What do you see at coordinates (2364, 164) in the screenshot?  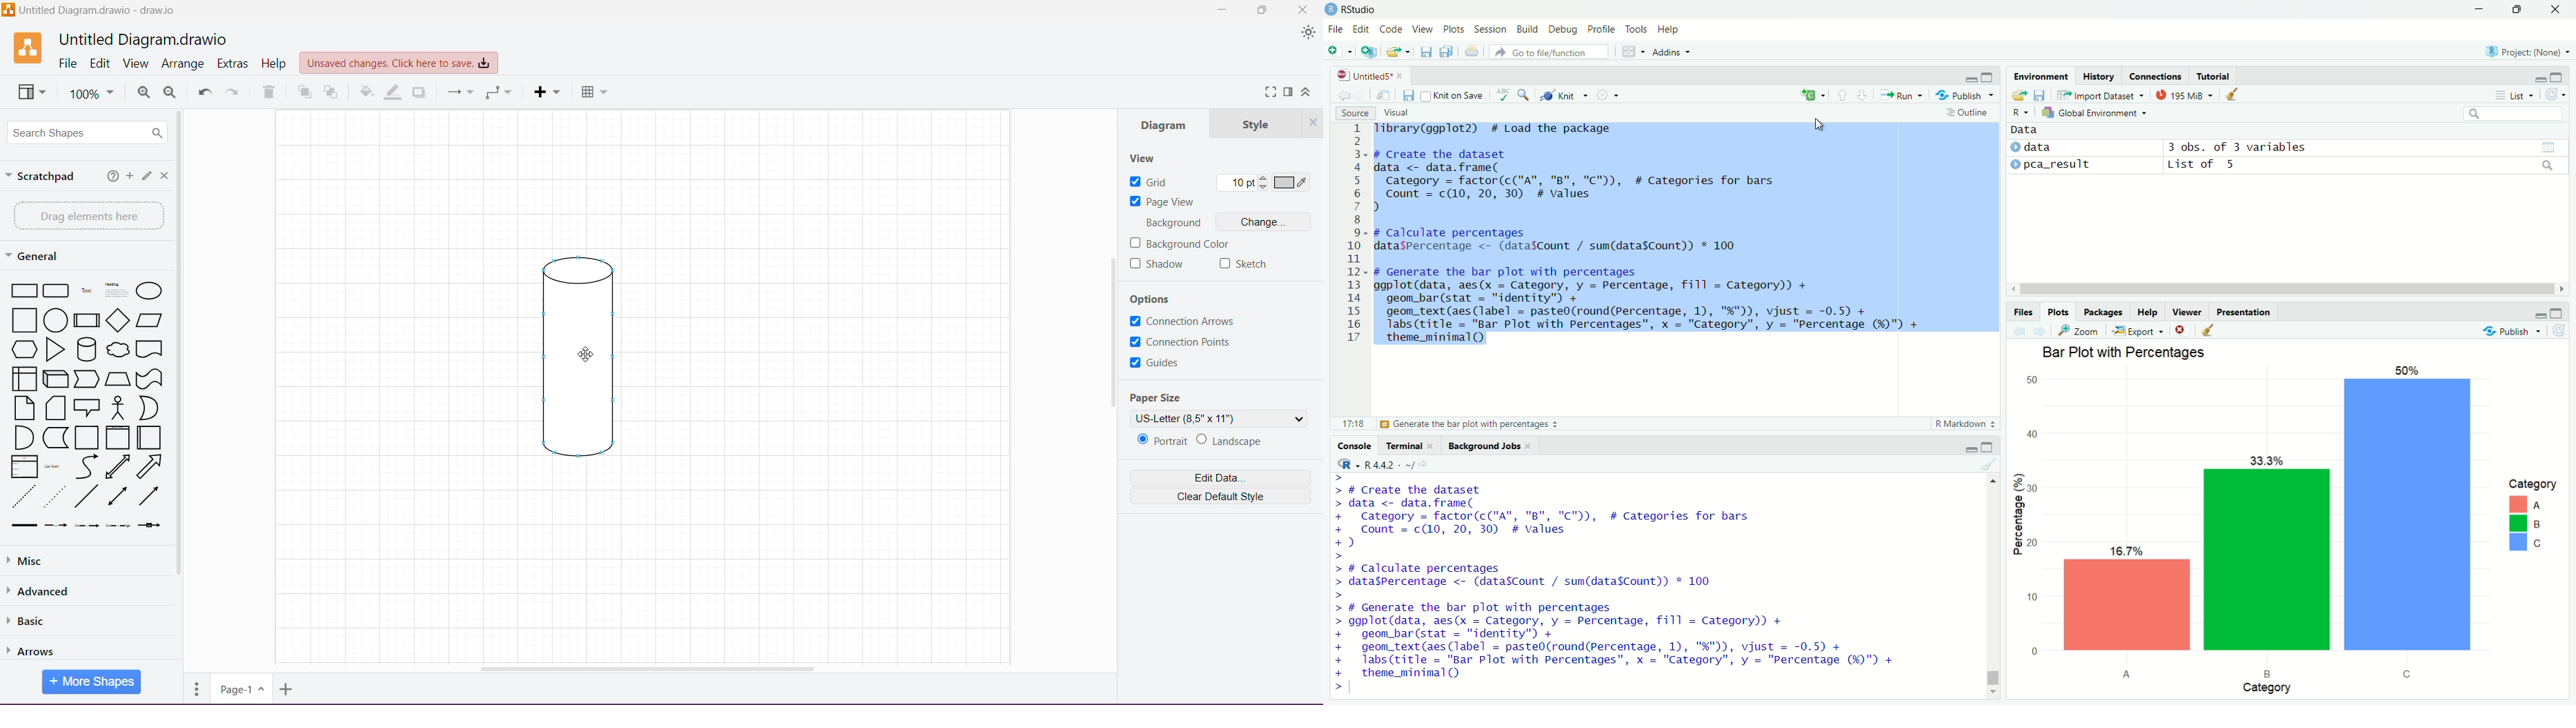 I see `list of 5` at bounding box center [2364, 164].